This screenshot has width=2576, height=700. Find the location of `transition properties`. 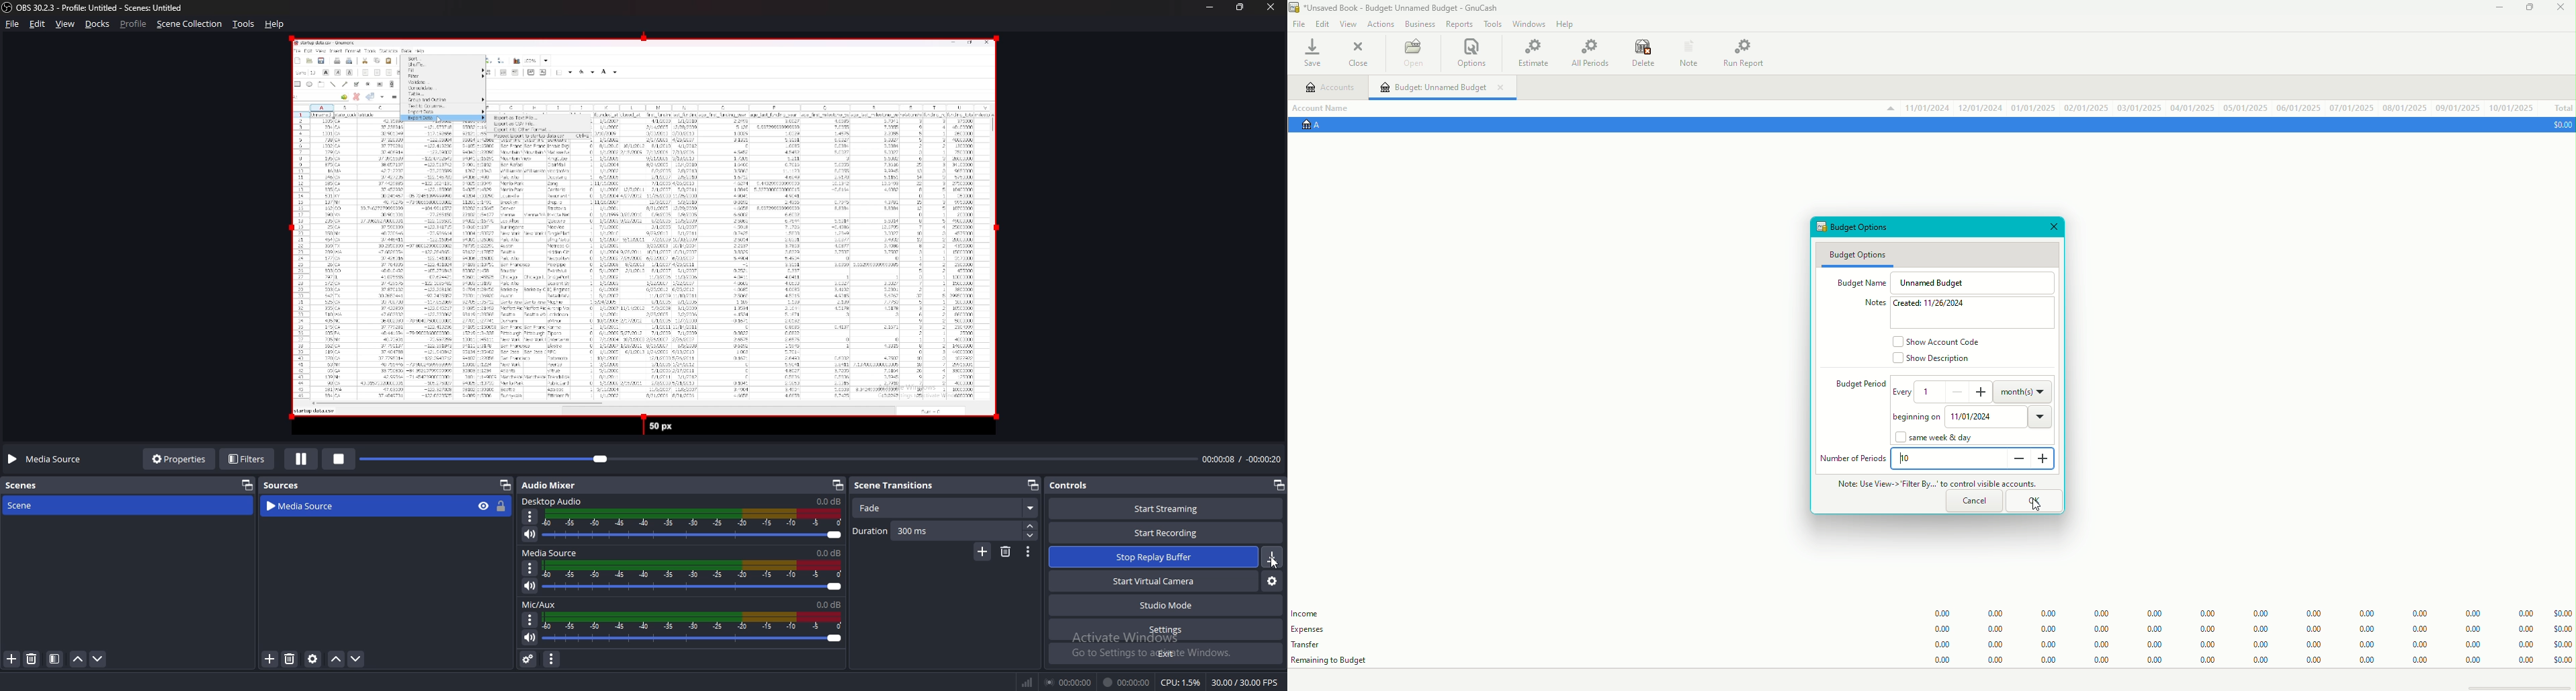

transition properties is located at coordinates (1029, 551).